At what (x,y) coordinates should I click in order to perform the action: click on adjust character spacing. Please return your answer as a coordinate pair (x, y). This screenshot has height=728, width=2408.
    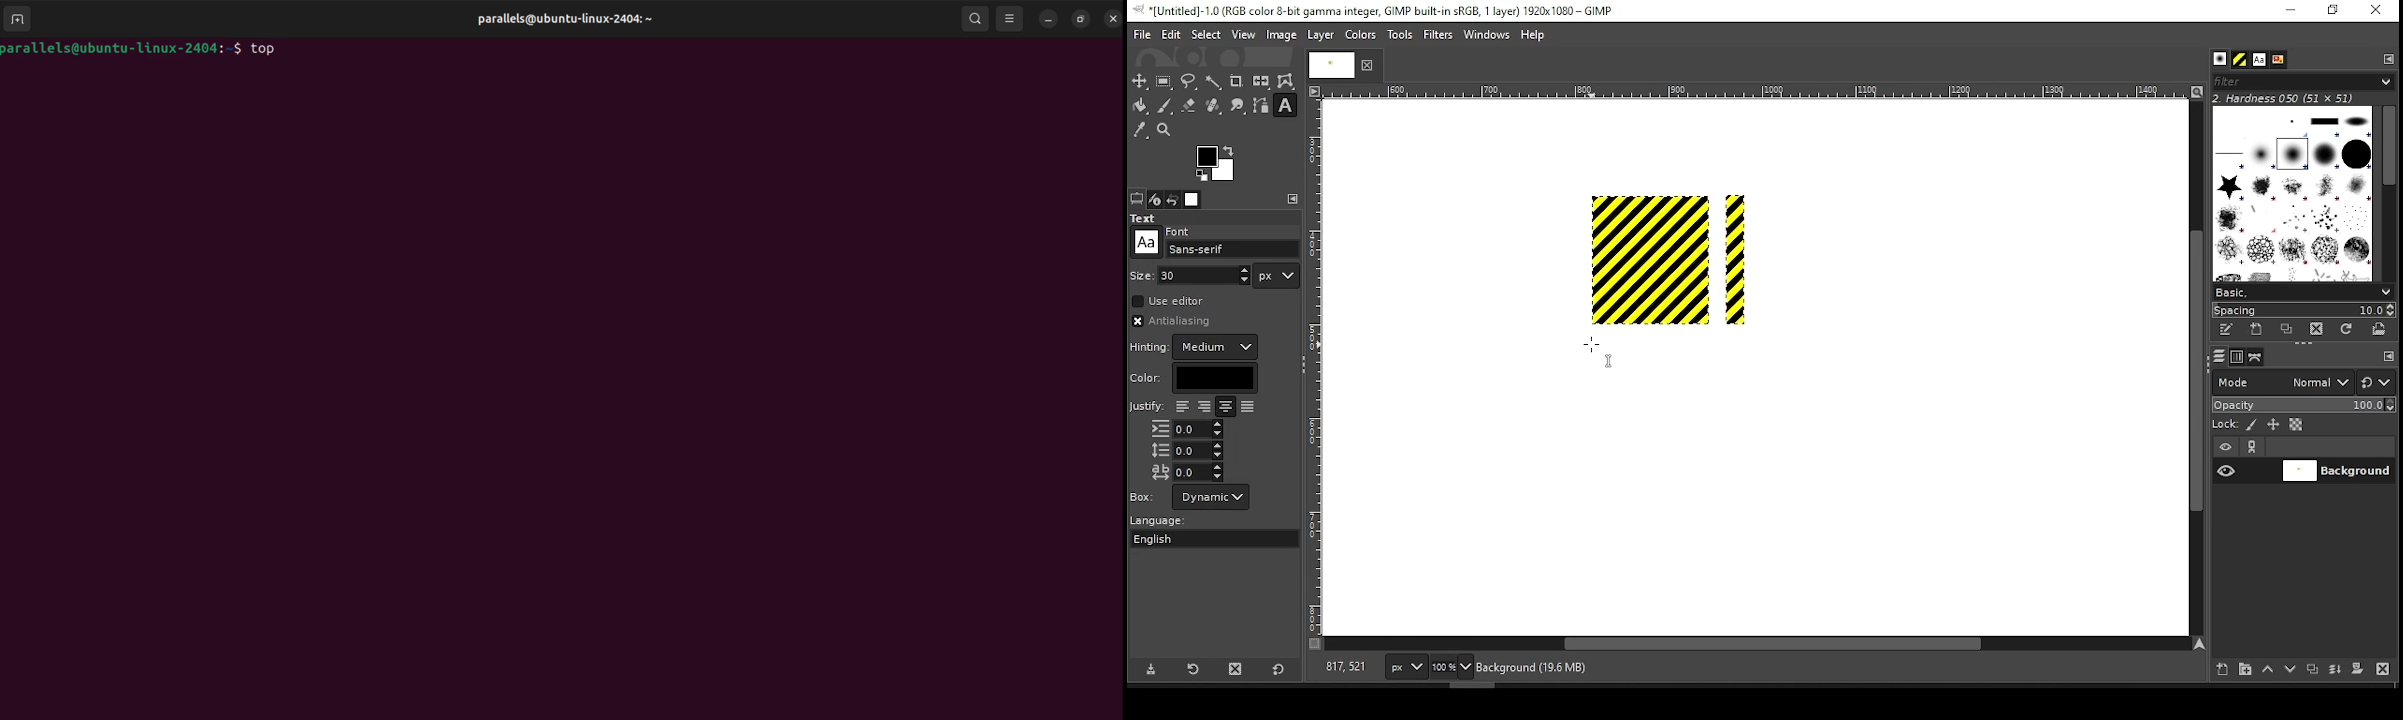
    Looking at the image, I should click on (1186, 472).